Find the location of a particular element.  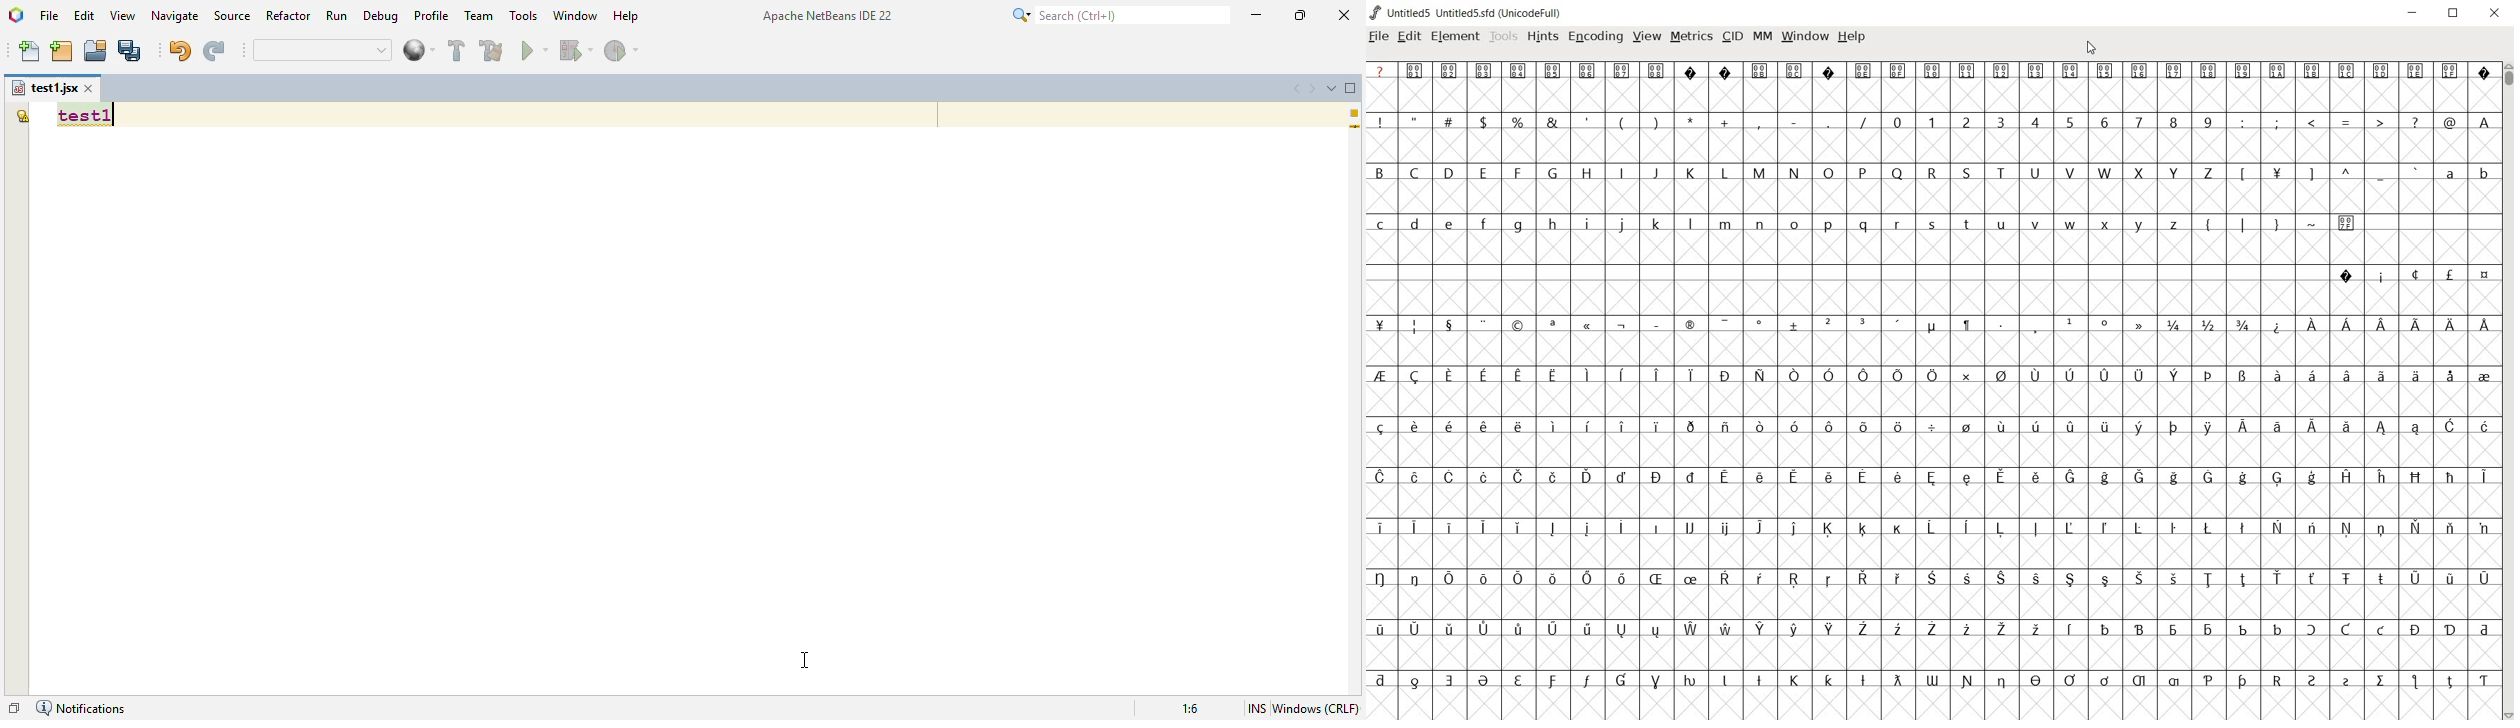

restore window group is located at coordinates (14, 708).